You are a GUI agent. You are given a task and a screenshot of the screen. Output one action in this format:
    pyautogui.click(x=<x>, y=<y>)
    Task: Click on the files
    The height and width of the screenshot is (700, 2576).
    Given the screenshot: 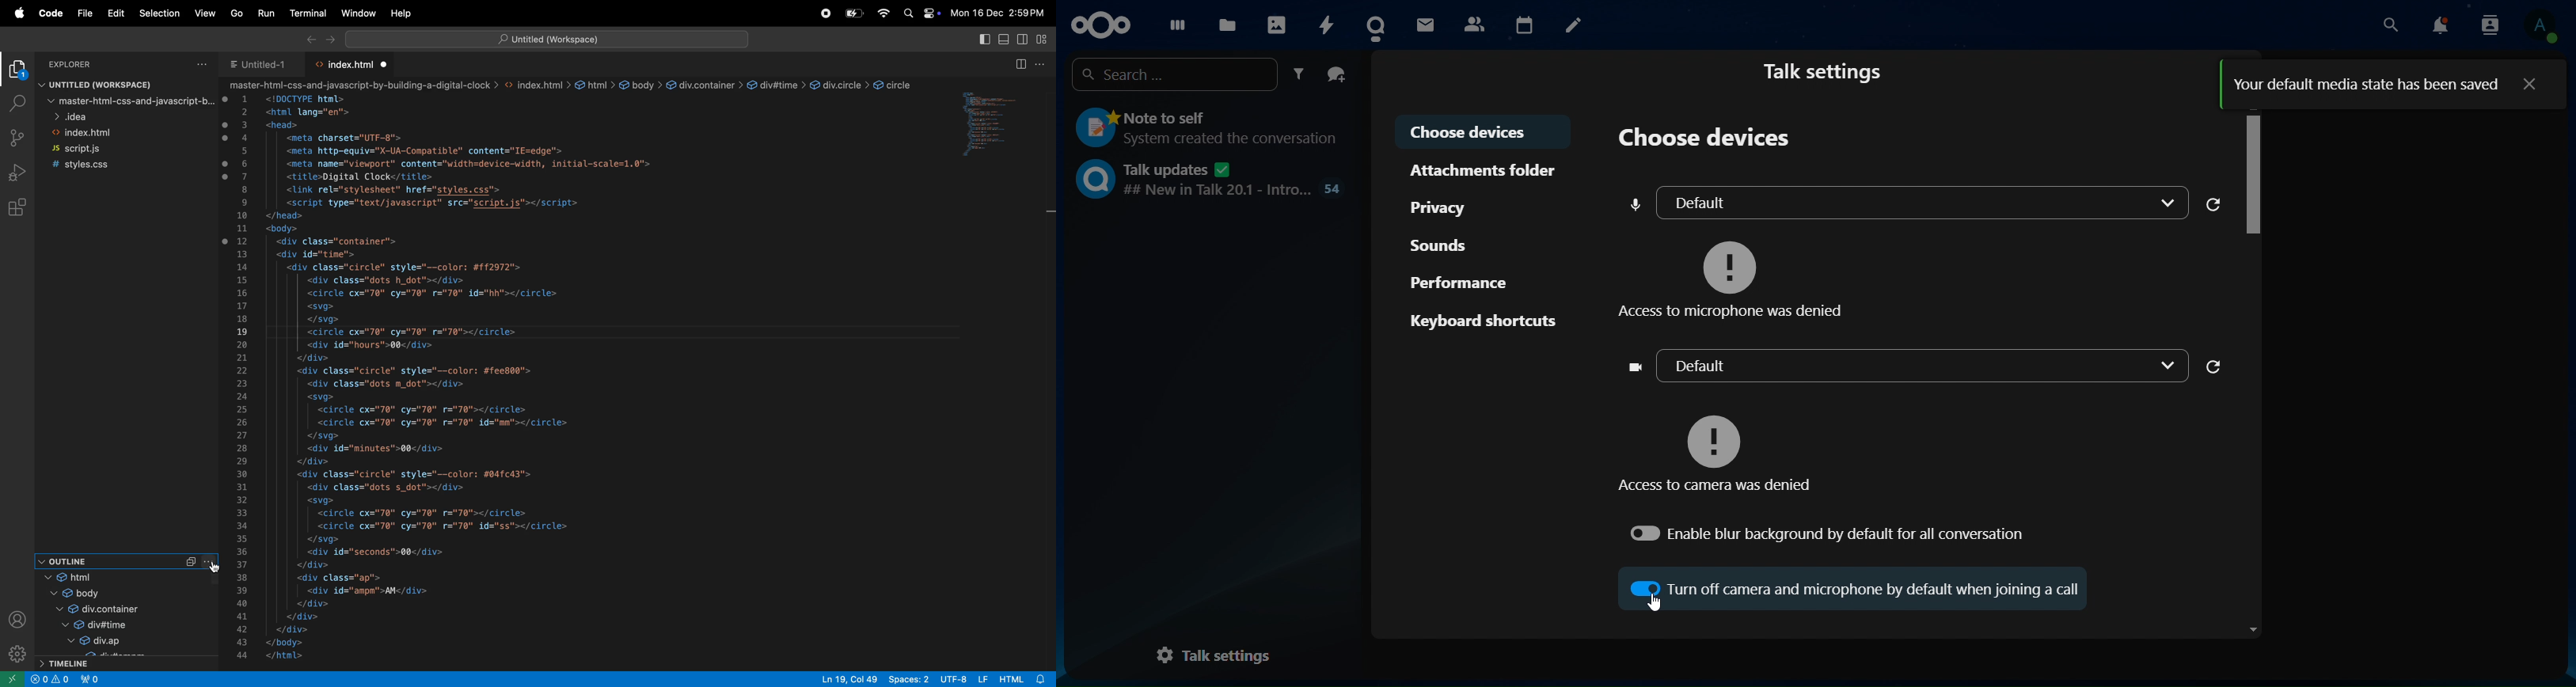 What is the action you would take?
    pyautogui.click(x=1227, y=23)
    